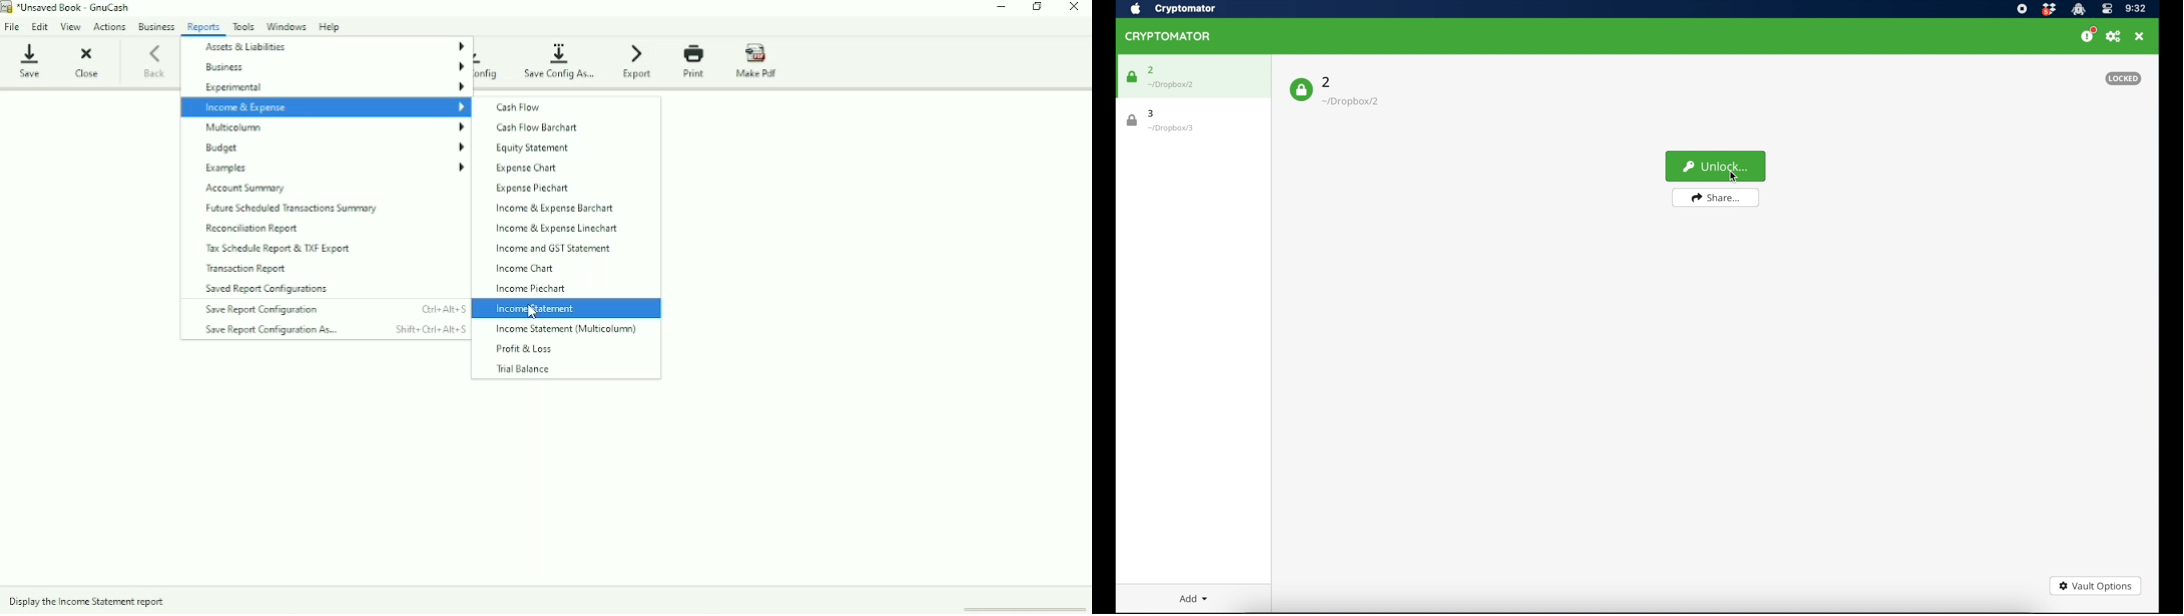 This screenshot has height=616, width=2184. Describe the element at coordinates (334, 330) in the screenshot. I see `Save Report Configuration As` at that location.